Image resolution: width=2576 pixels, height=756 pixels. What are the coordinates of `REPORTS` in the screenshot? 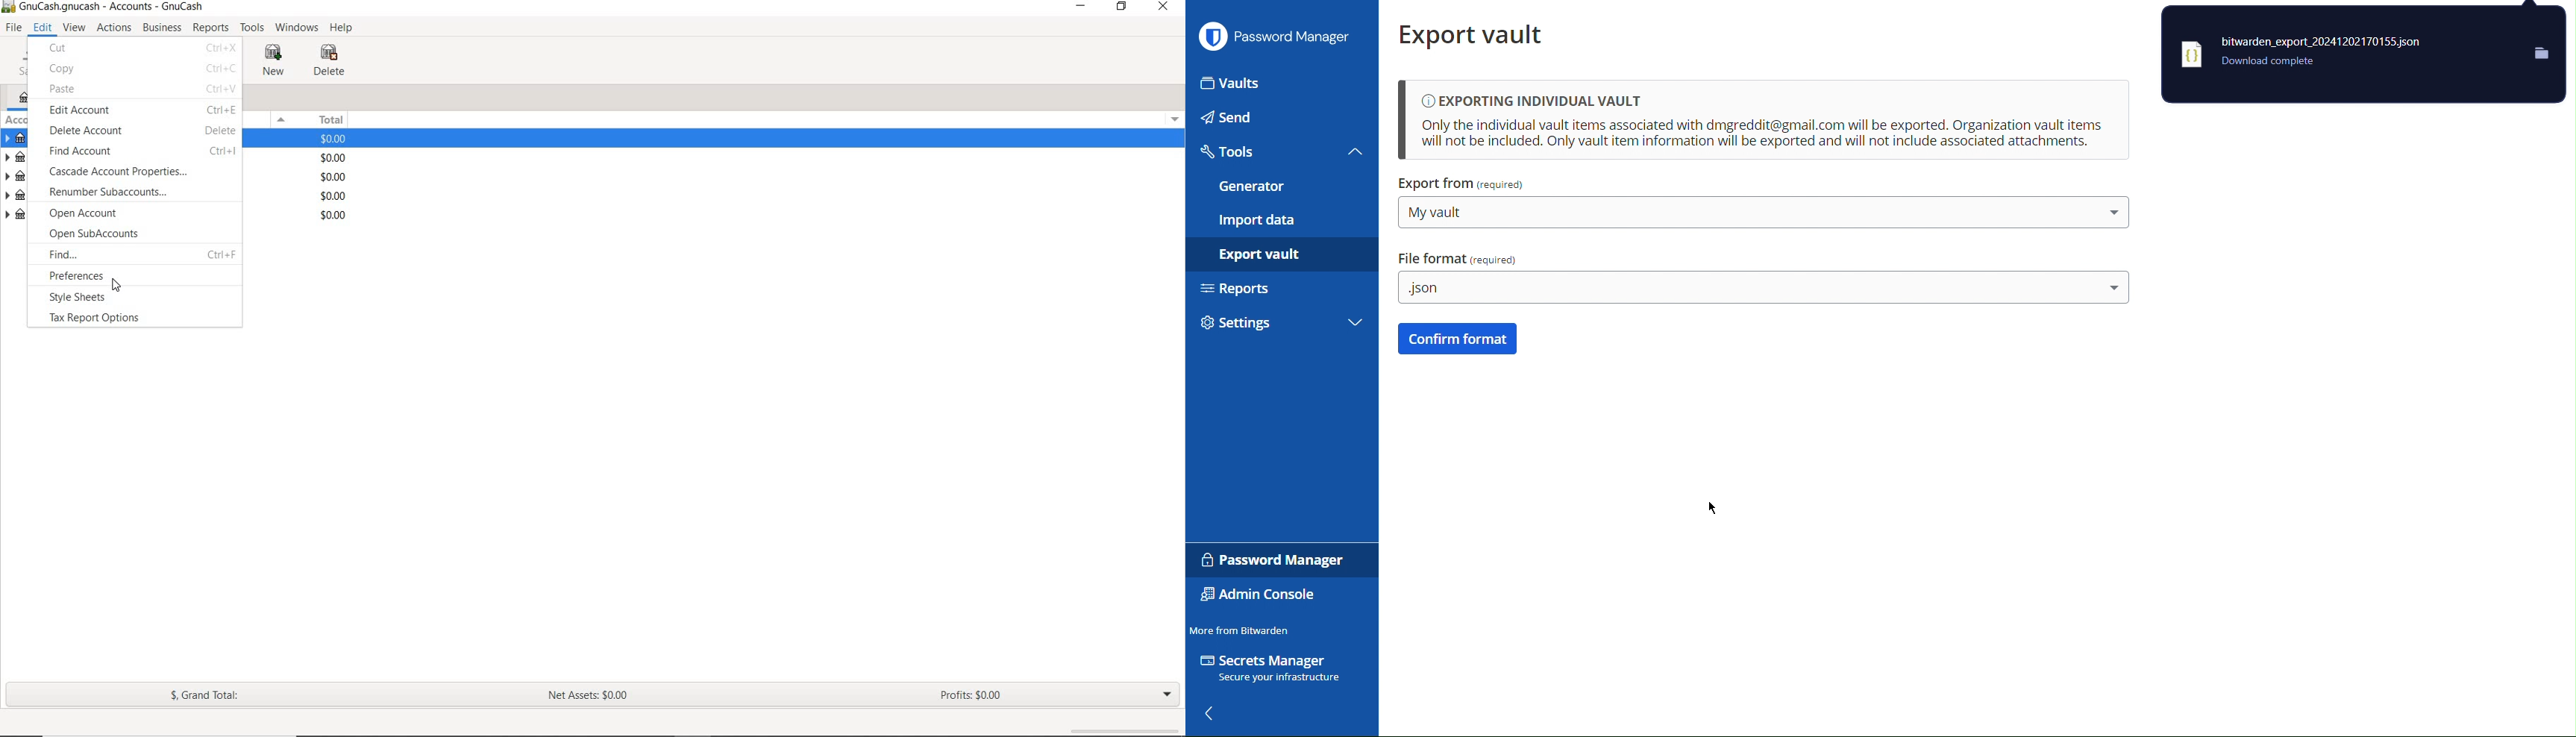 It's located at (210, 28).